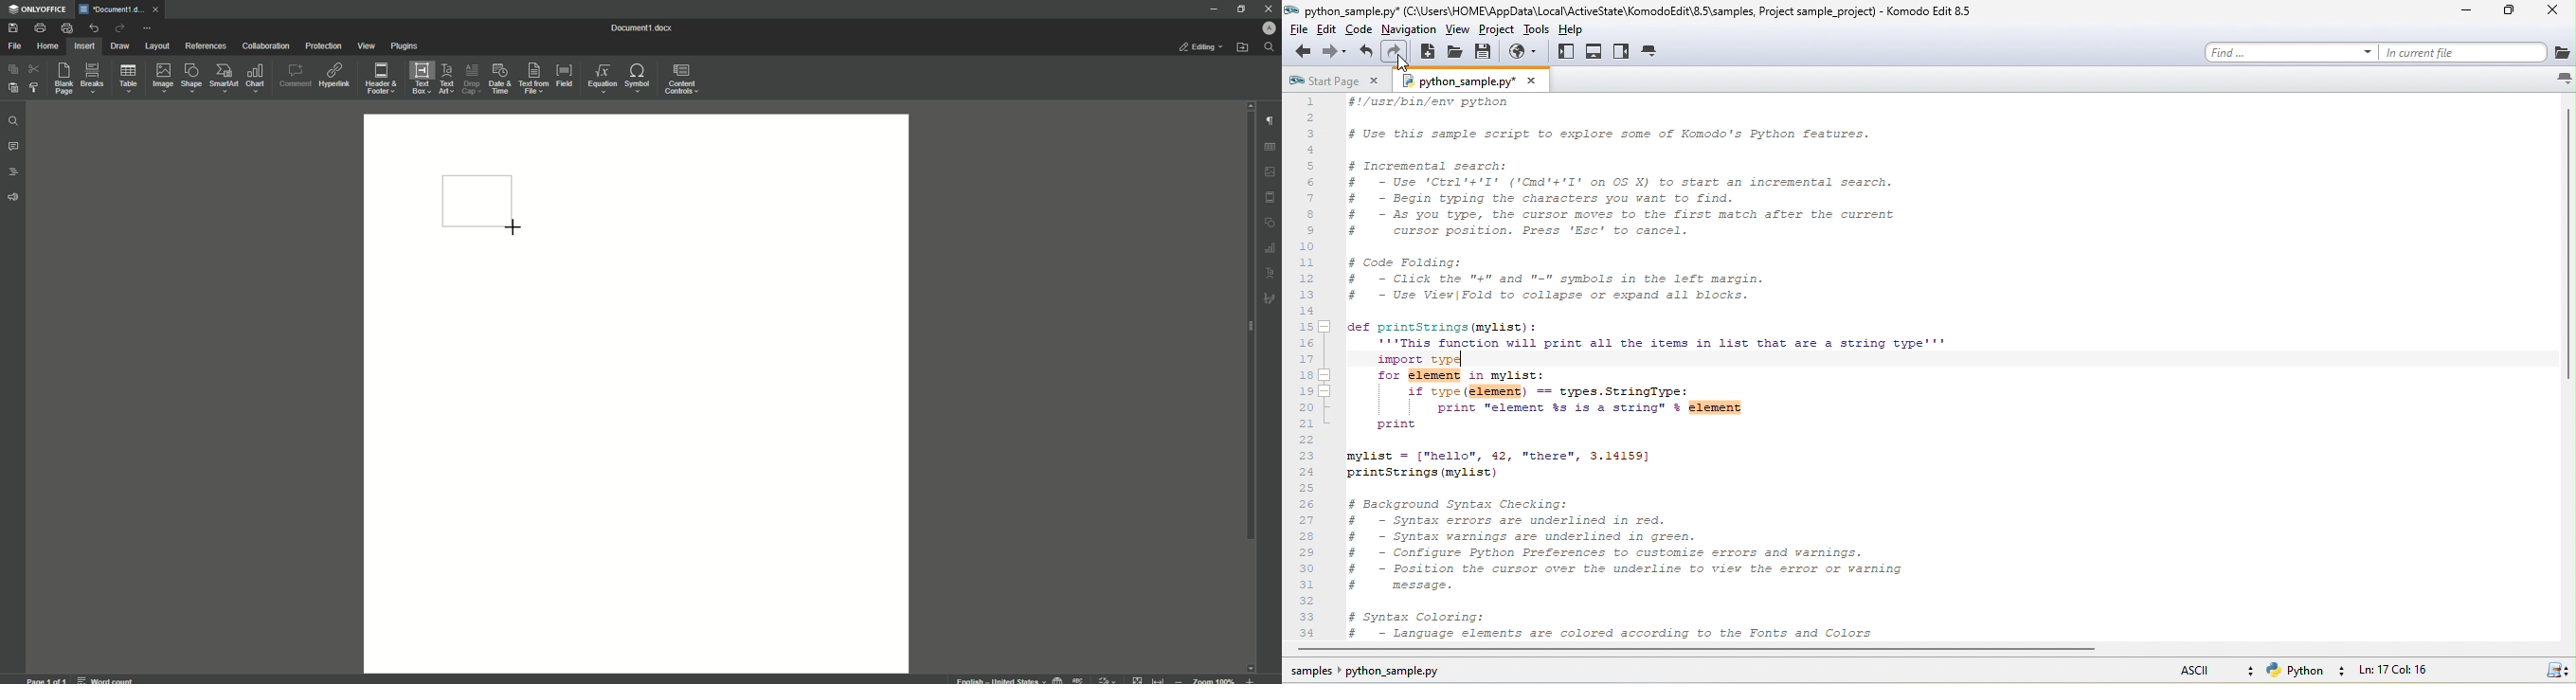 This screenshot has width=2576, height=700. What do you see at coordinates (162, 77) in the screenshot?
I see `Image` at bounding box center [162, 77].